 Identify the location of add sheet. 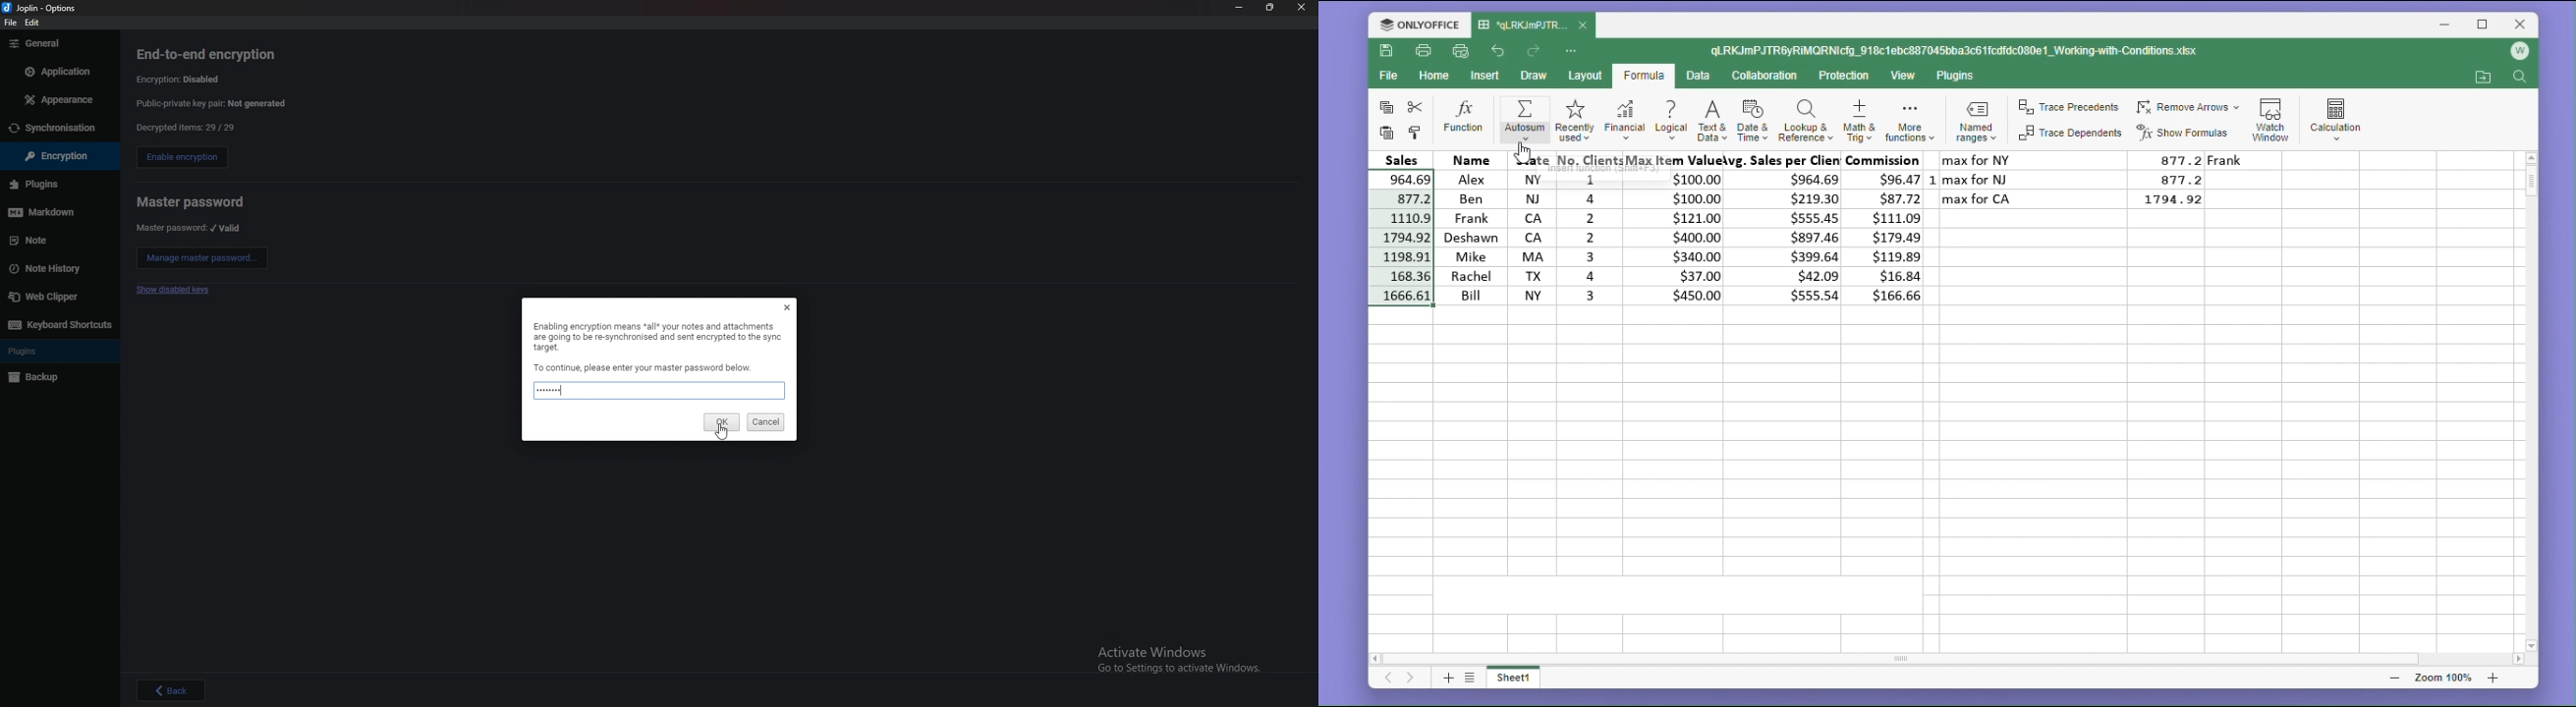
(1446, 678).